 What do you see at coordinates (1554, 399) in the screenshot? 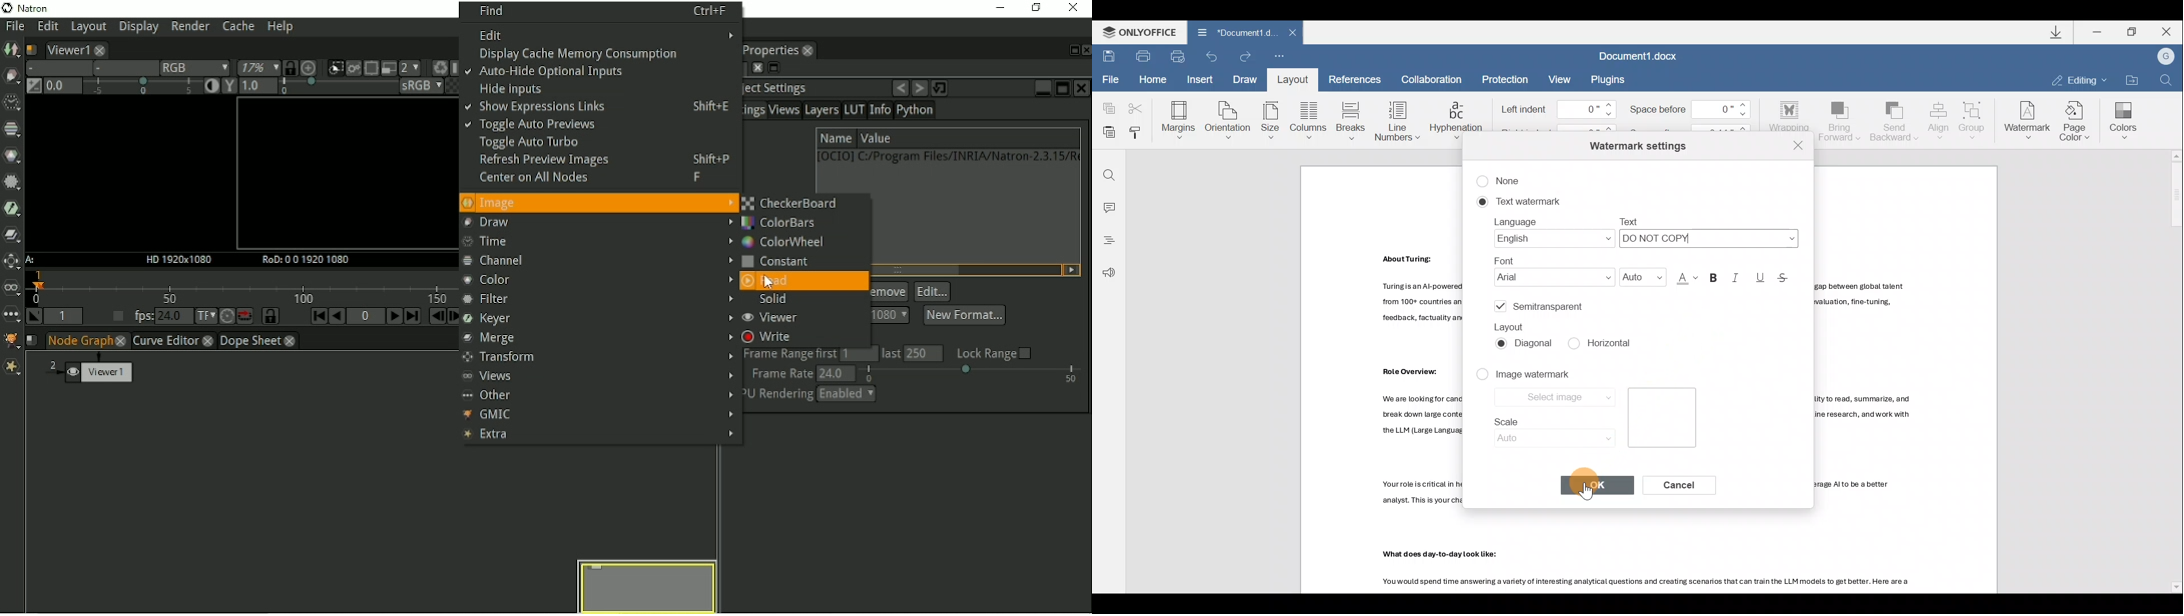
I see `Select image` at bounding box center [1554, 399].